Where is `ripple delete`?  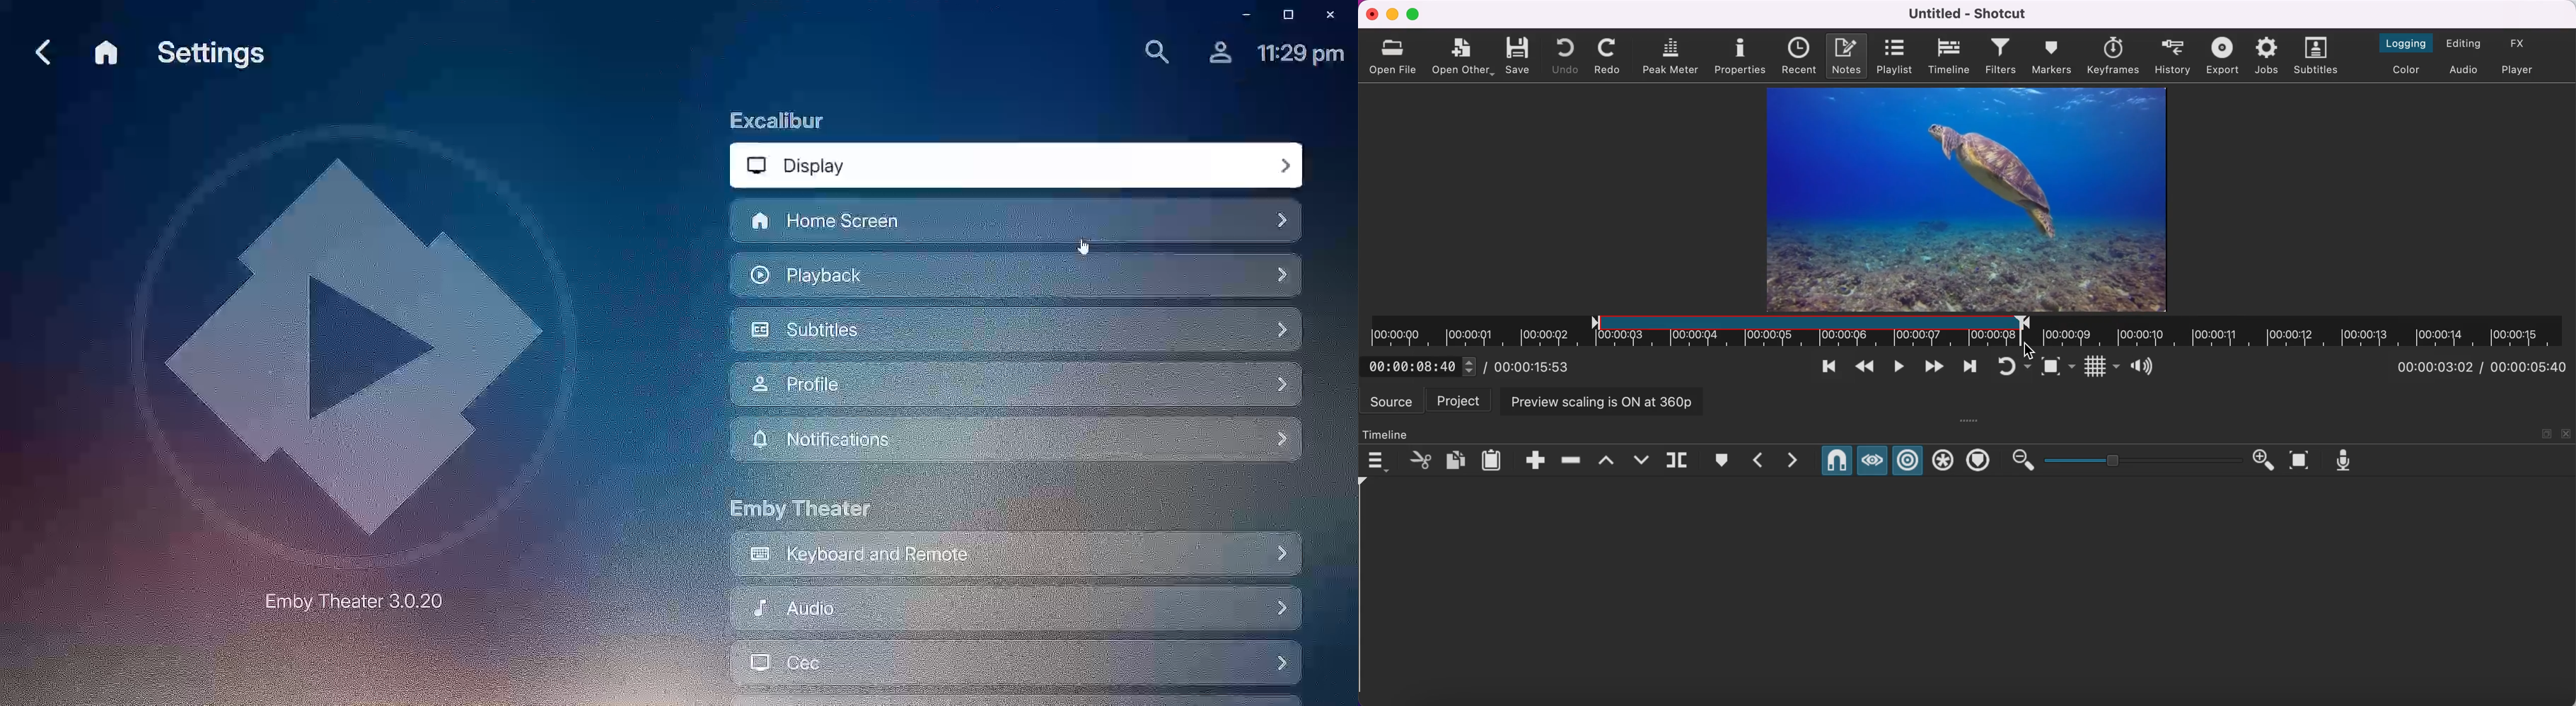
ripple delete is located at coordinates (1570, 461).